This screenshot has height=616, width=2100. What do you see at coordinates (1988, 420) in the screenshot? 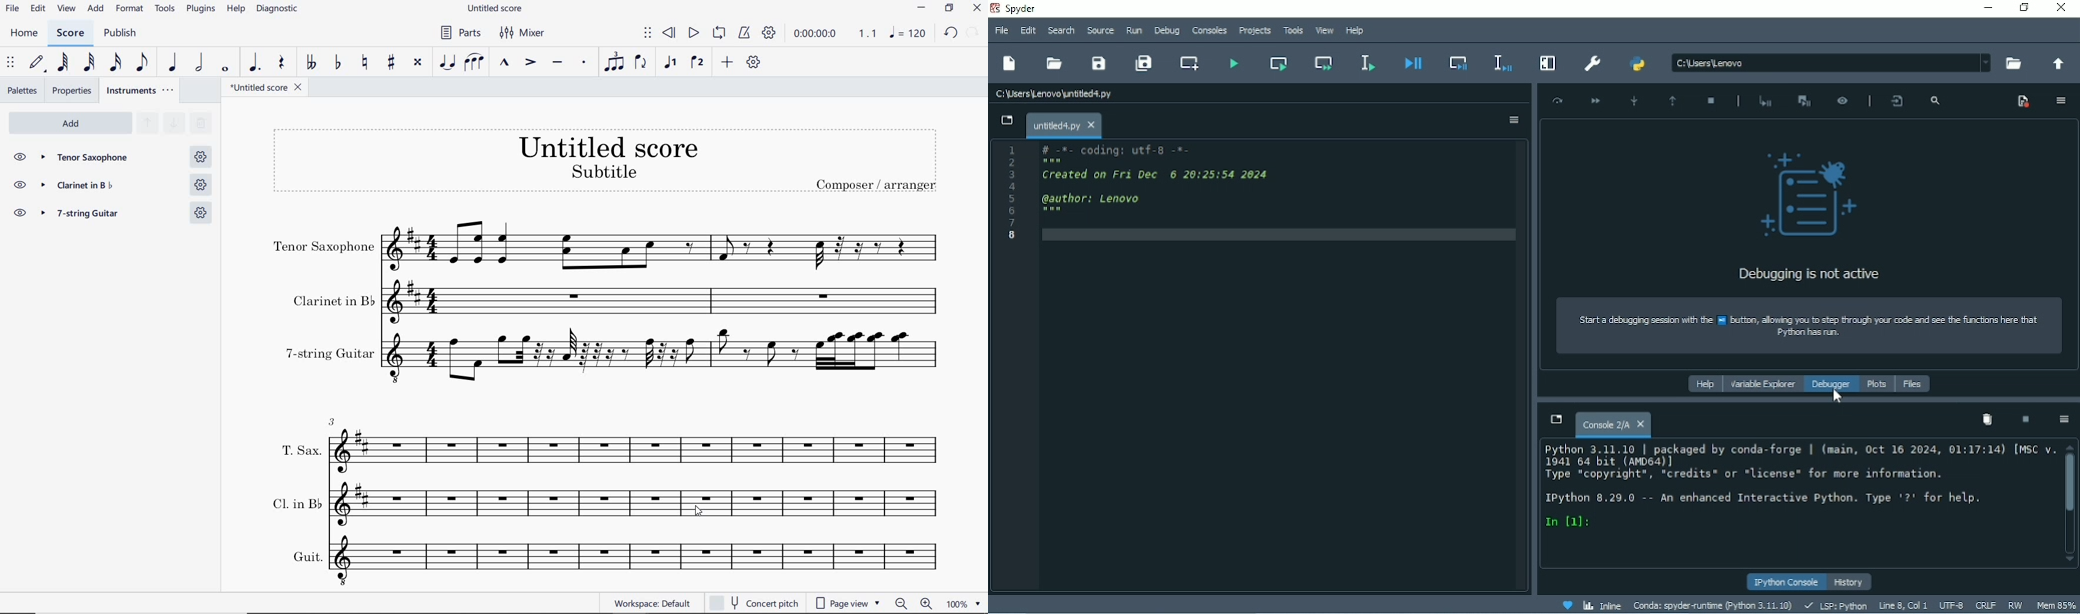
I see `Remove all variables from namespace` at bounding box center [1988, 420].